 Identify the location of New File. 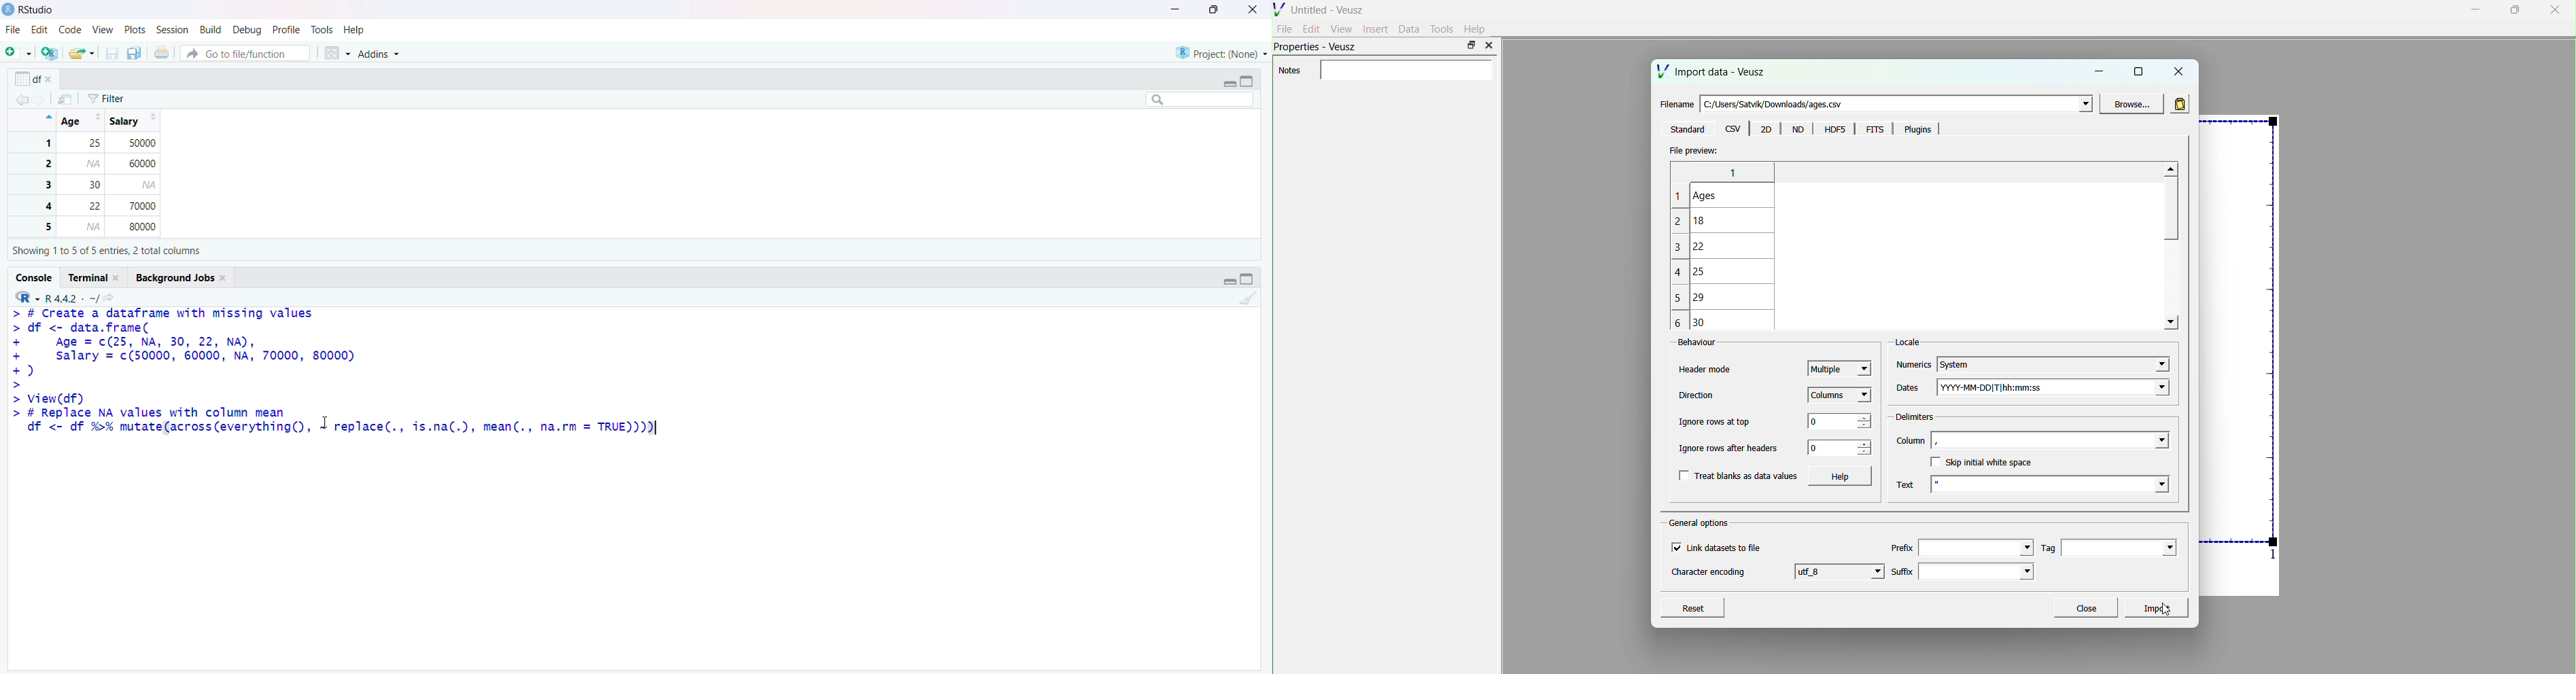
(18, 49).